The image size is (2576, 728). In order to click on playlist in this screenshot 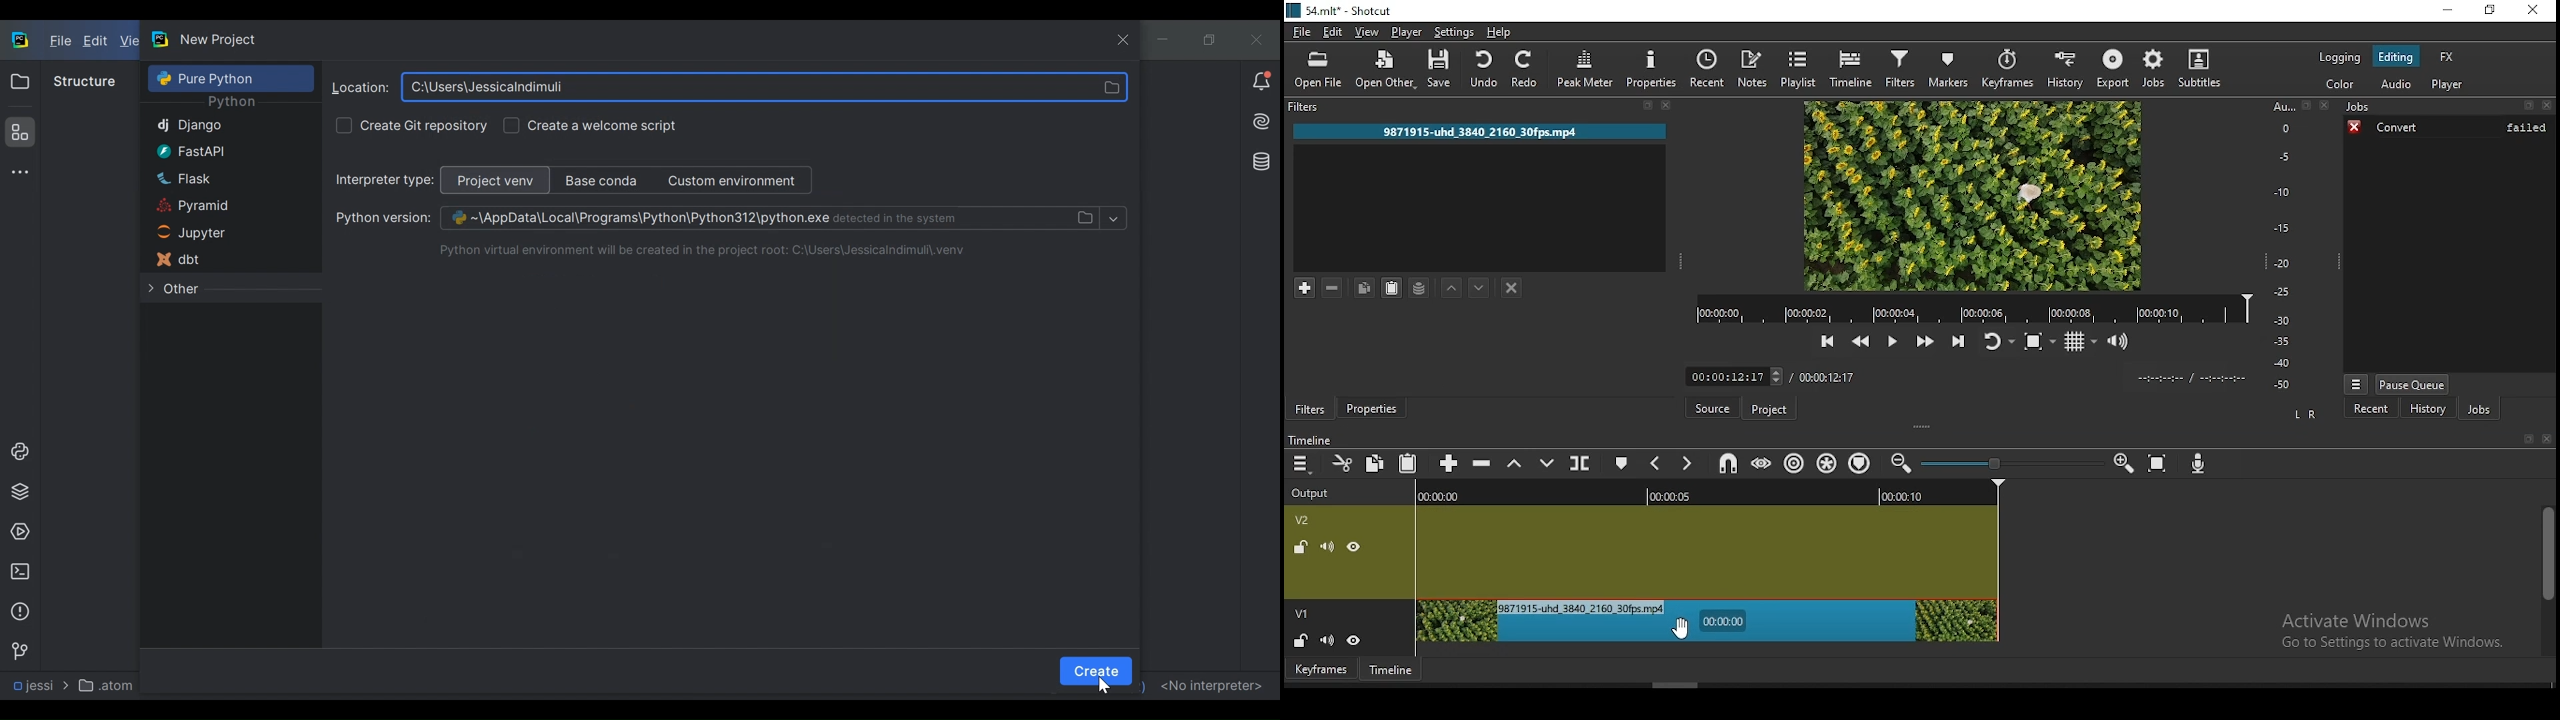, I will do `click(1799, 68)`.